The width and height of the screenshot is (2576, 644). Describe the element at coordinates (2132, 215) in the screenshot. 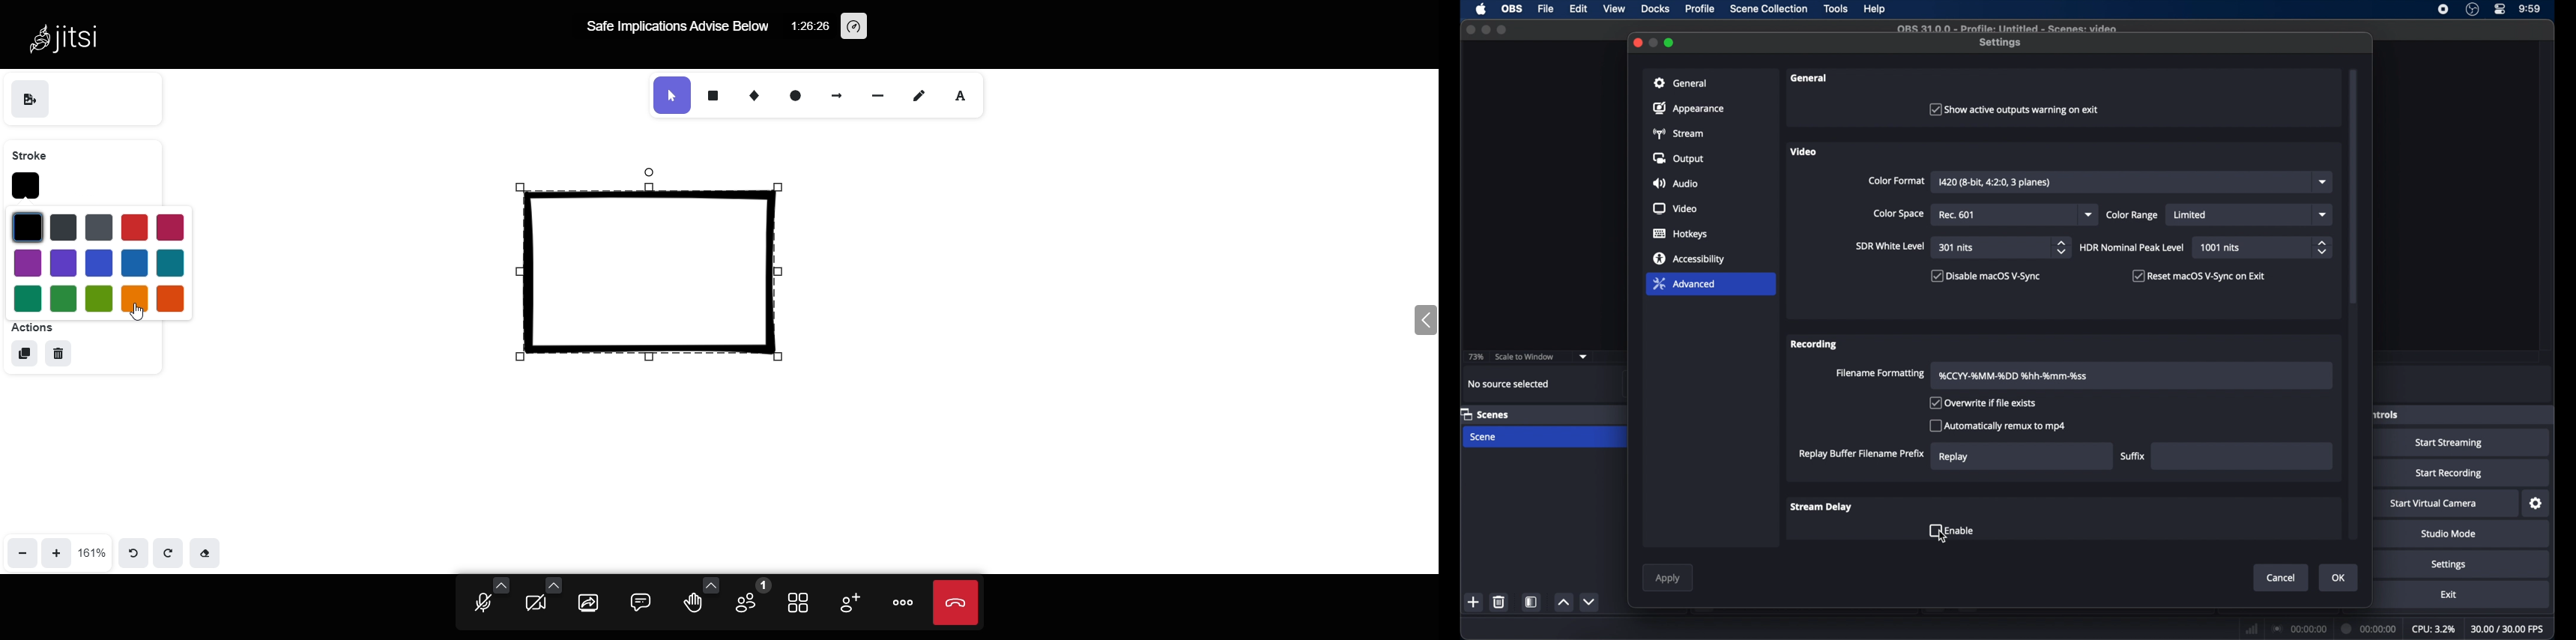

I see `color range` at that location.